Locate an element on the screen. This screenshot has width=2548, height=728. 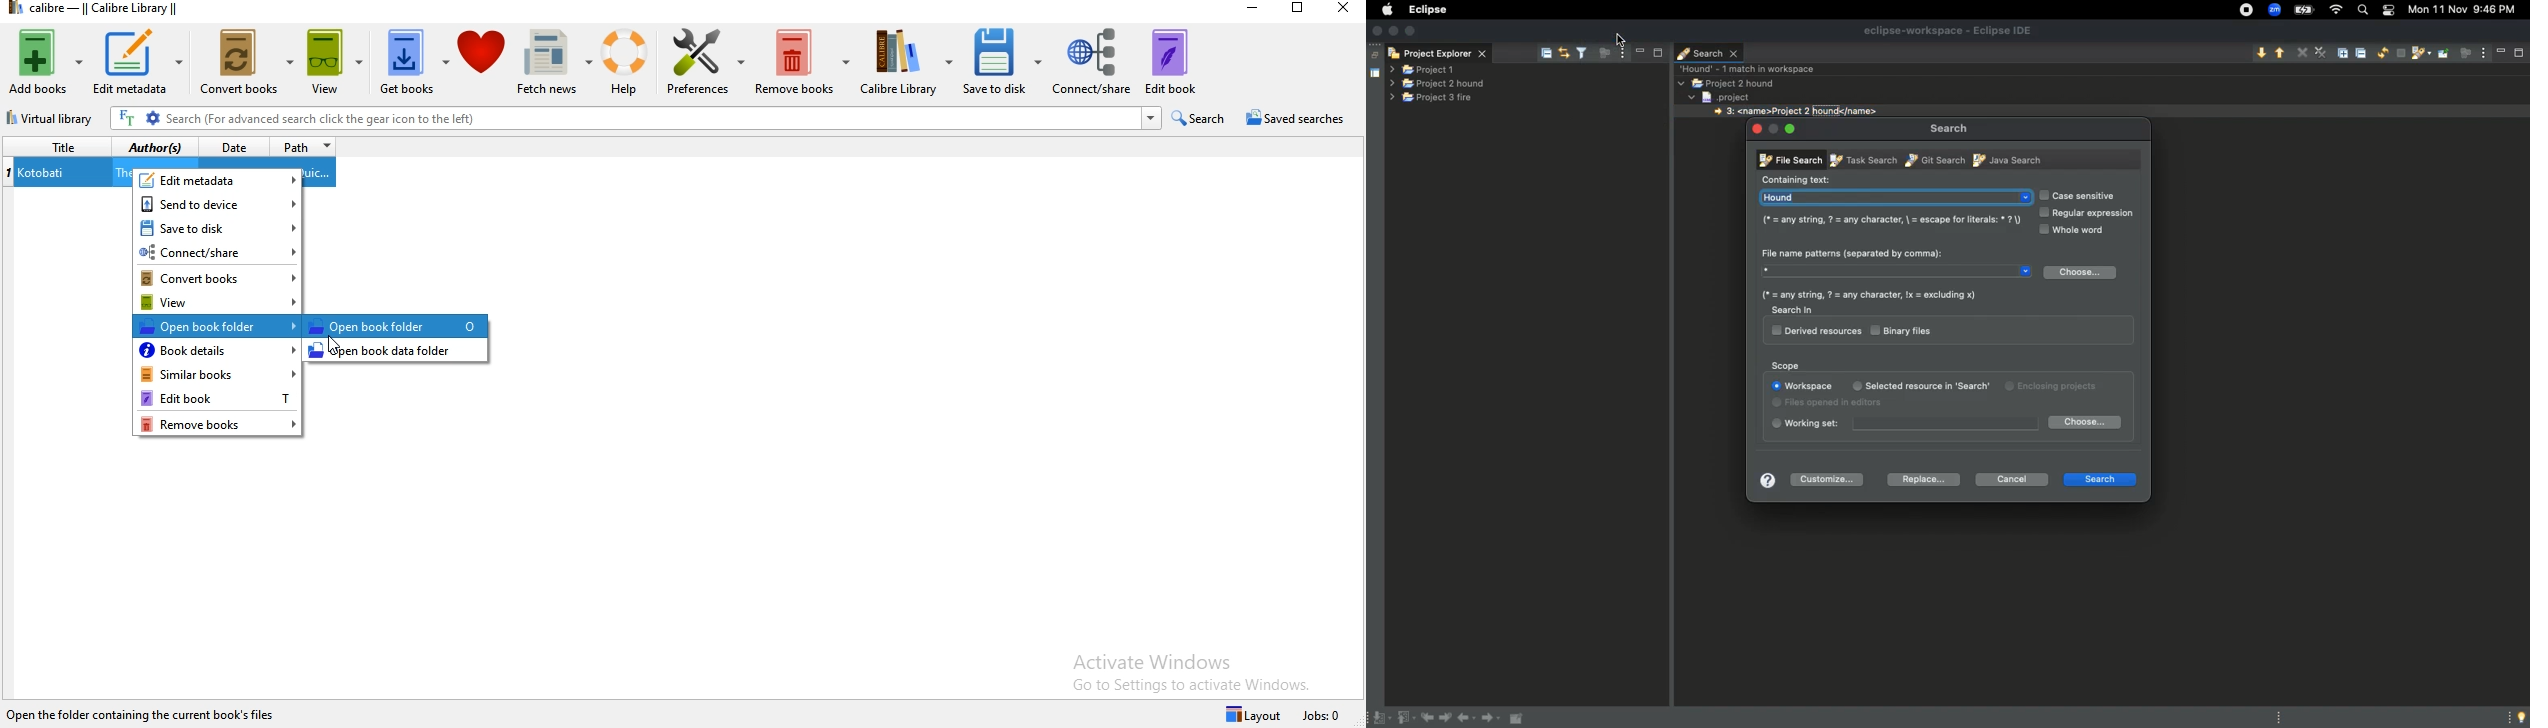
similar books is located at coordinates (218, 374).